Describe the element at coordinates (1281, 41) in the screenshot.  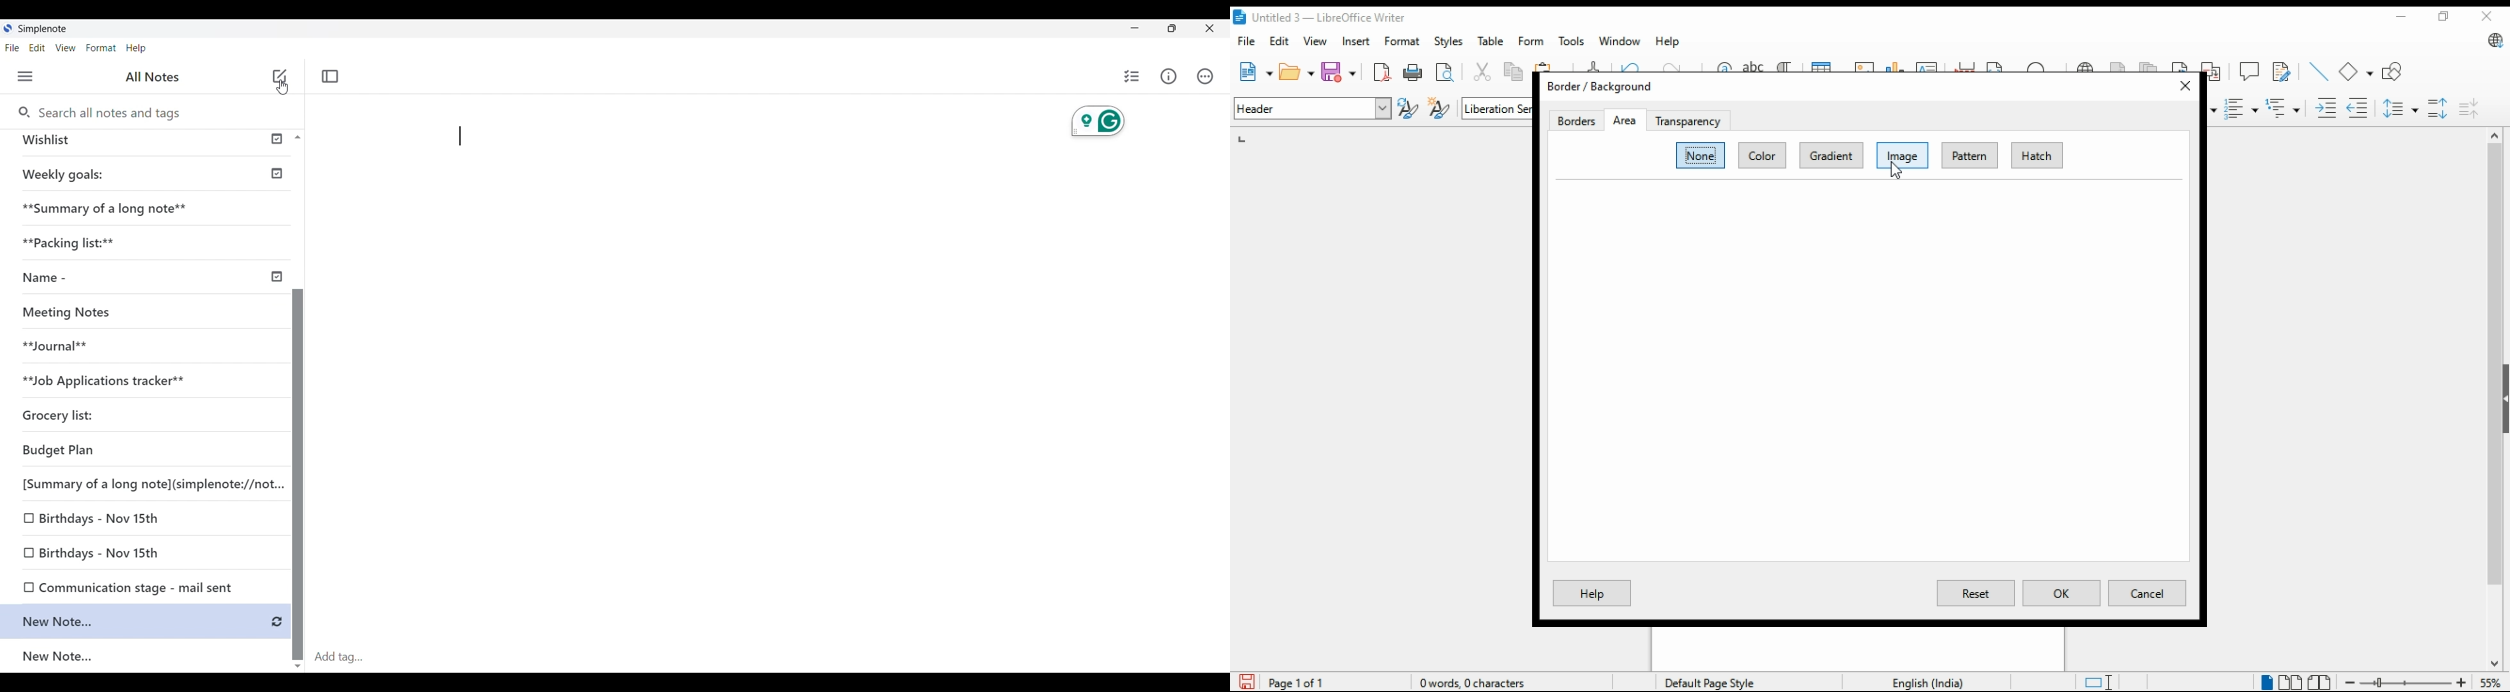
I see `dit` at that location.